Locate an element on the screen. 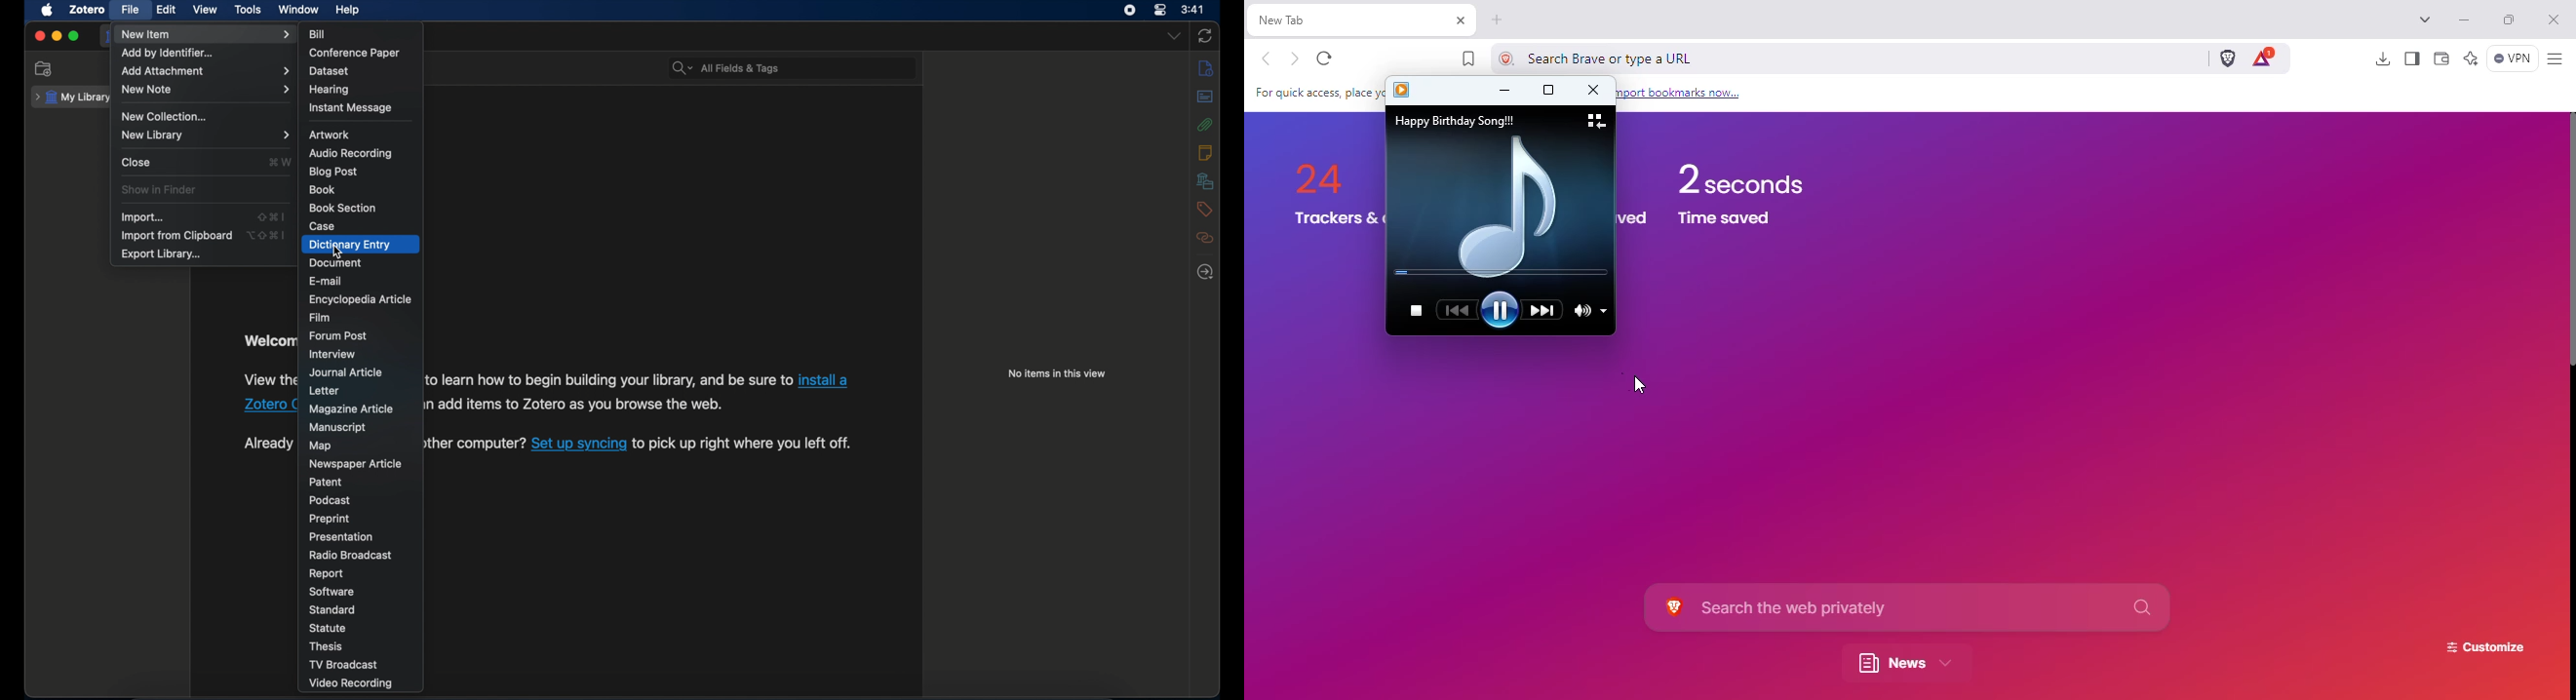 The image size is (2576, 700). link is located at coordinates (823, 381).